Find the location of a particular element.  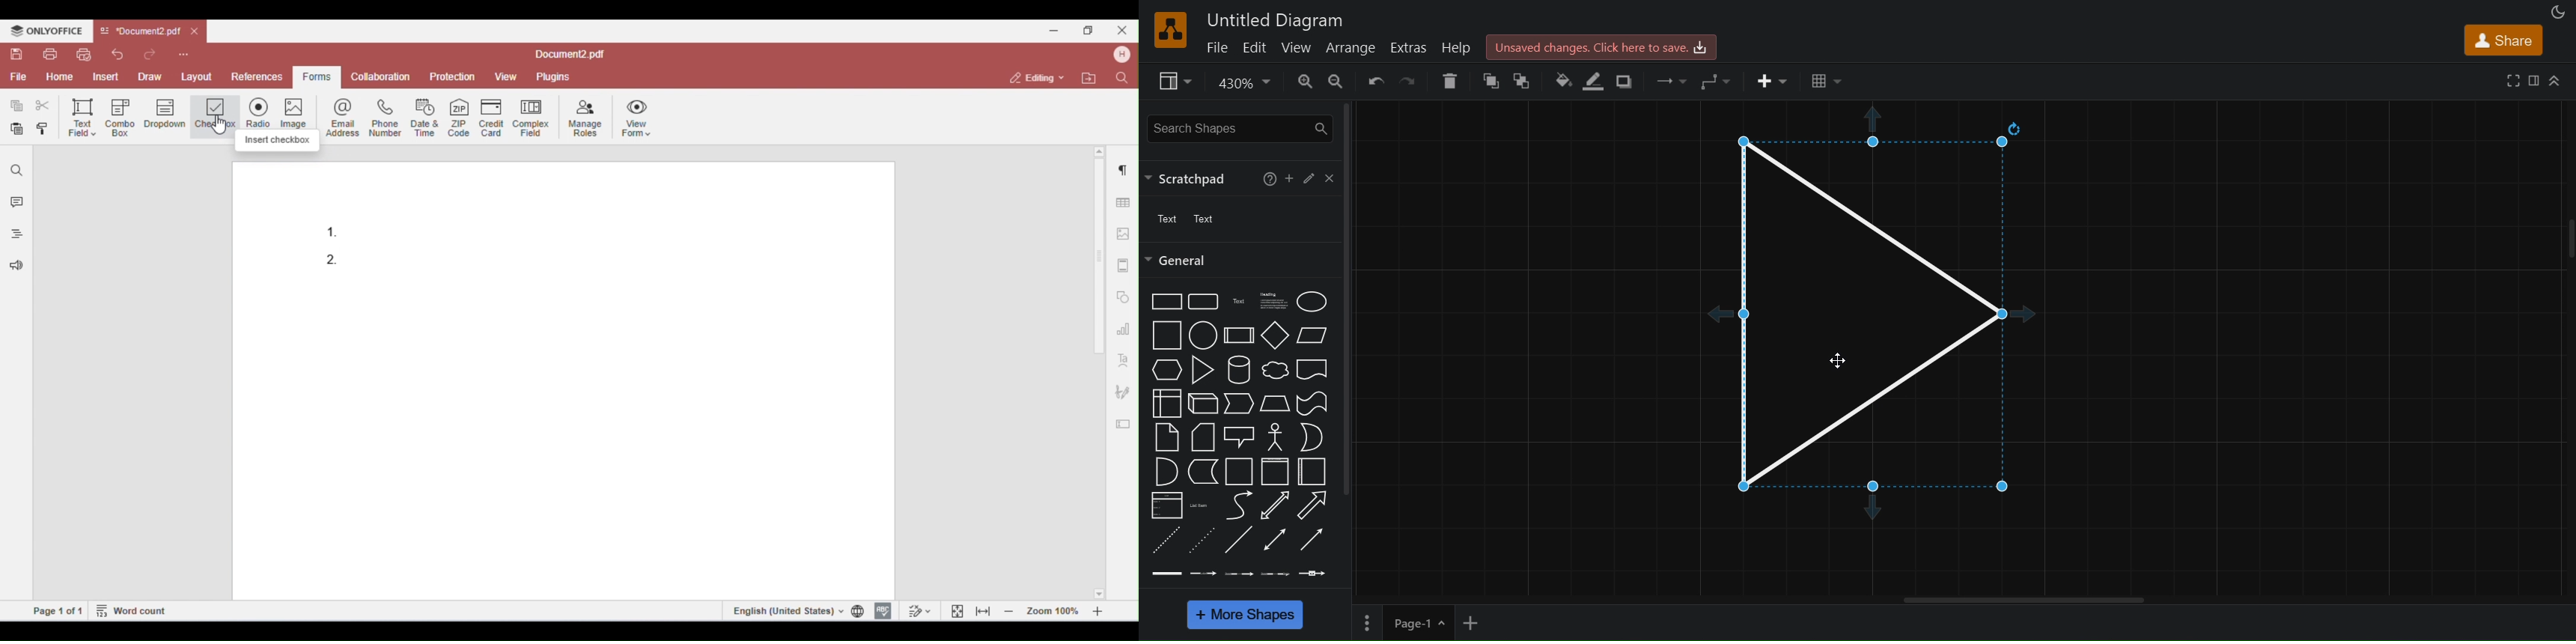

hotizontal scroll bar is located at coordinates (2022, 599).